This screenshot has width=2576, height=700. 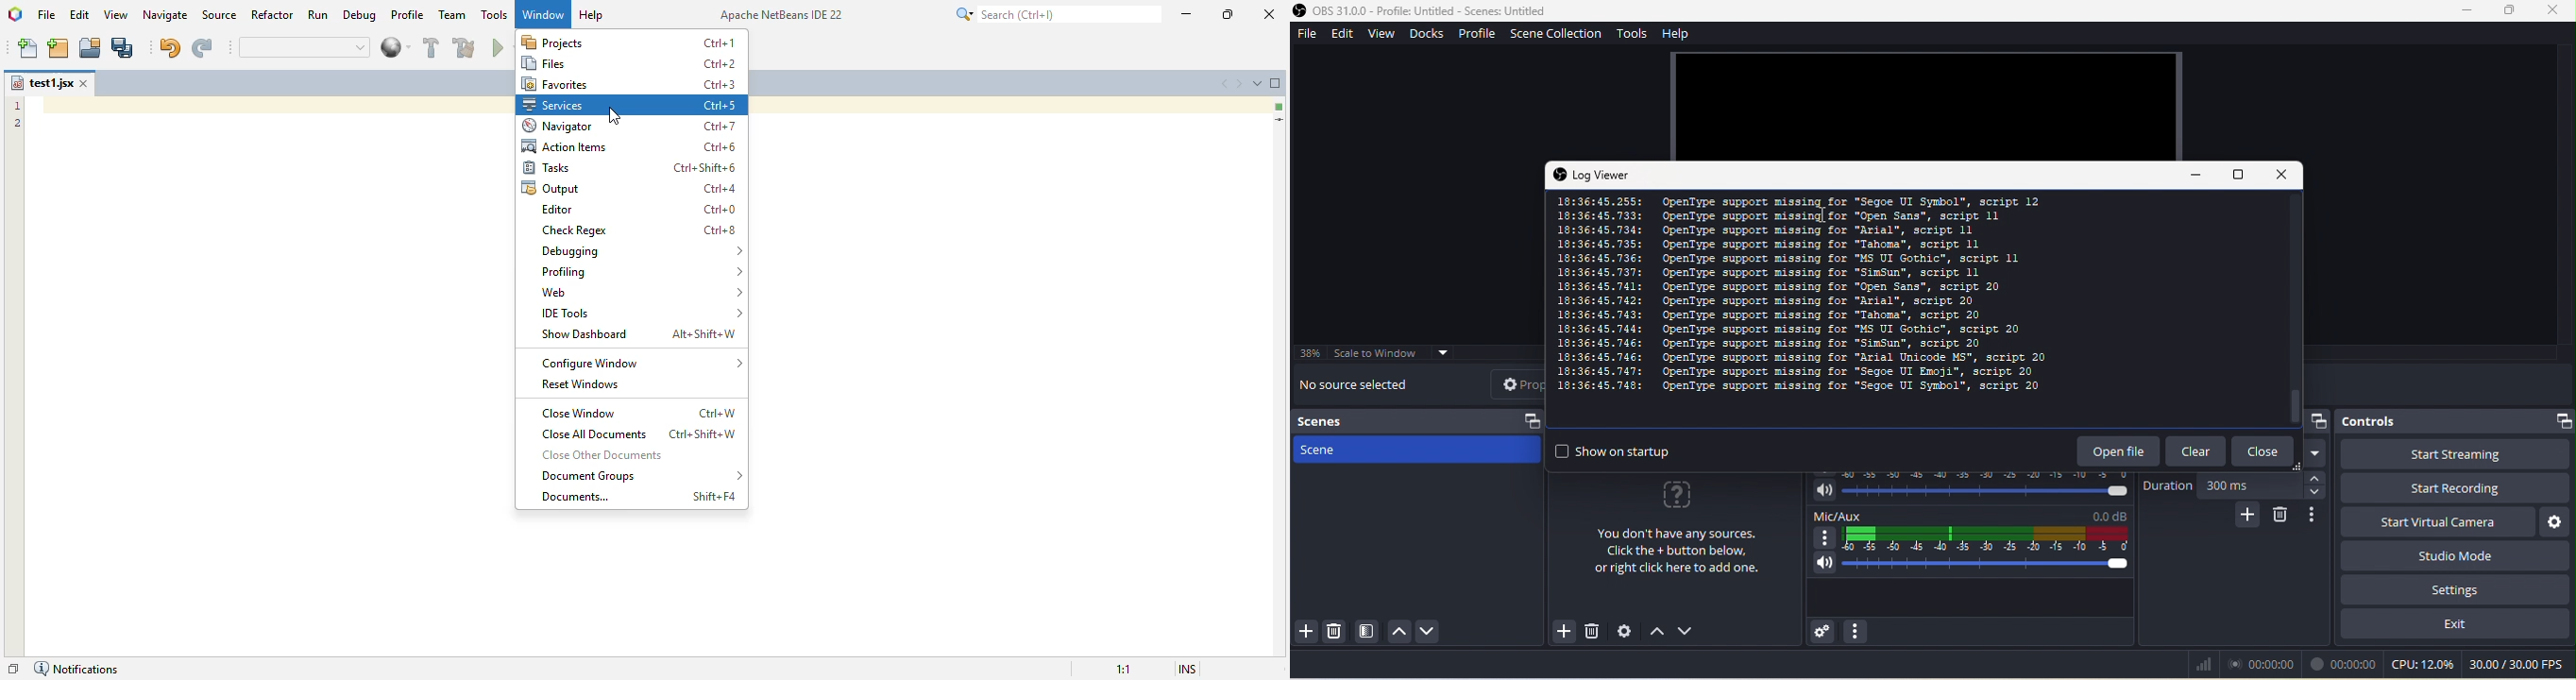 What do you see at coordinates (2458, 629) in the screenshot?
I see `exit` at bounding box center [2458, 629].